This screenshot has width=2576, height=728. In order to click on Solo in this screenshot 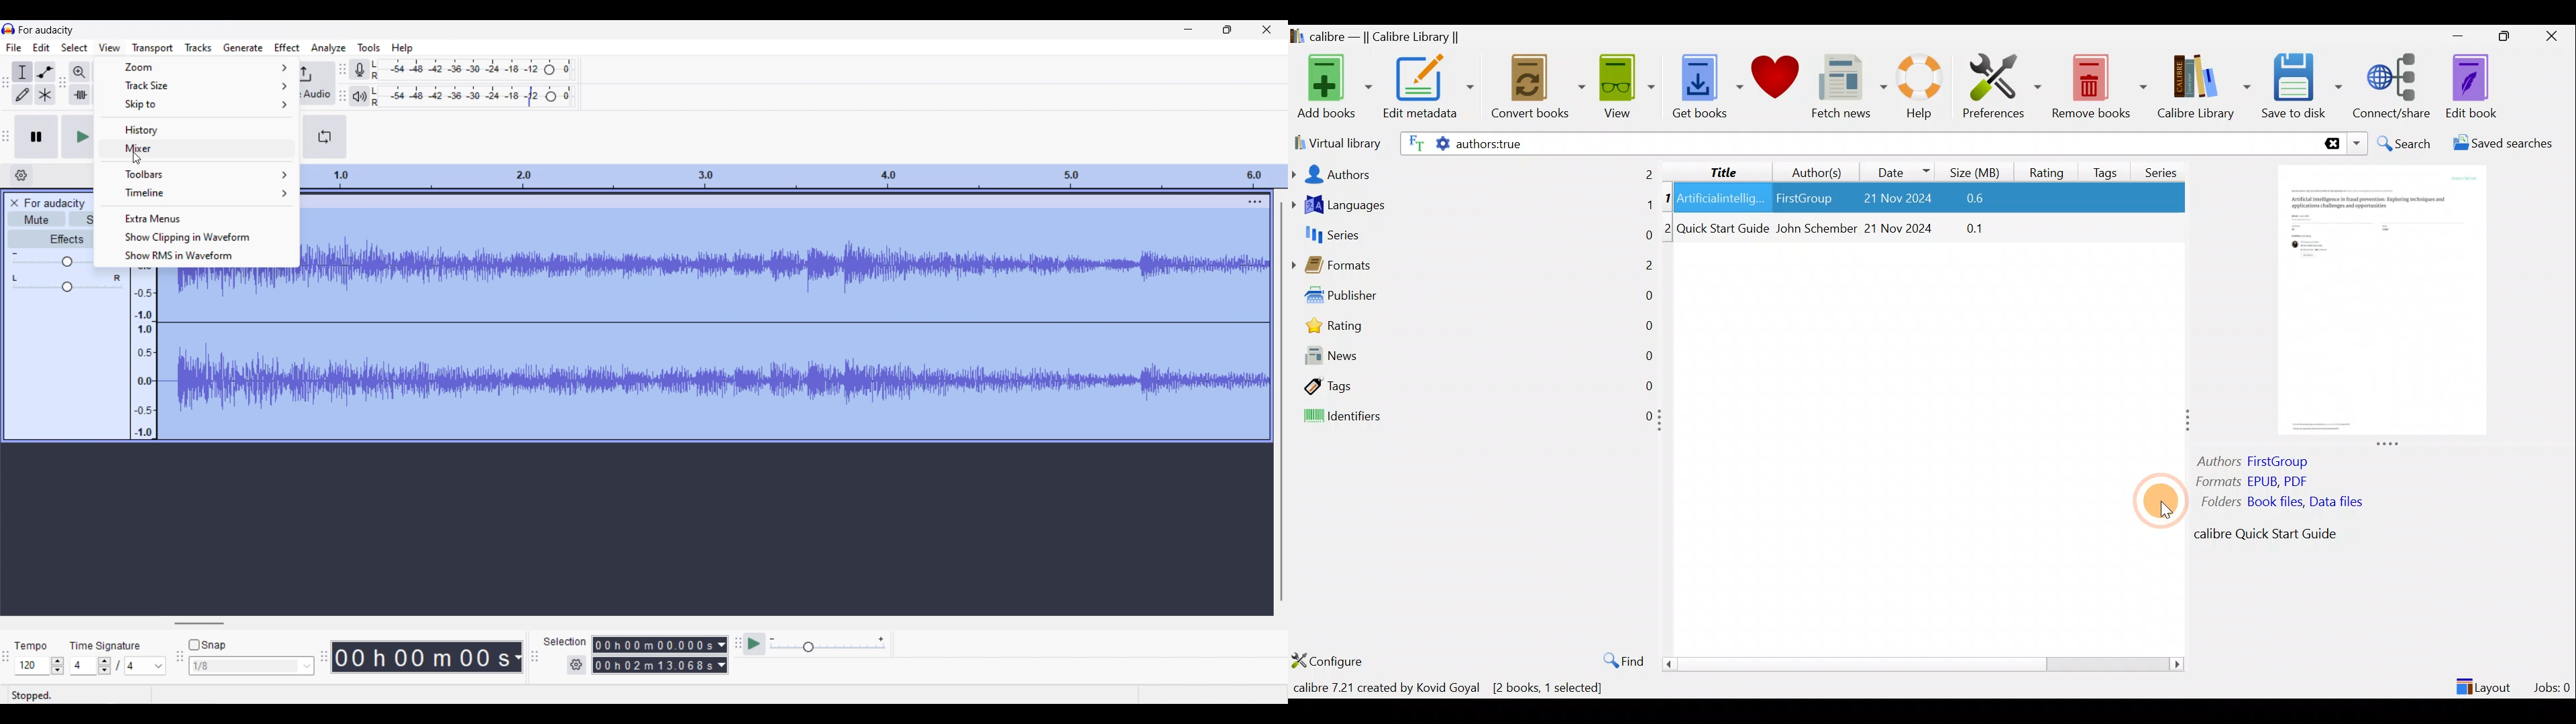, I will do `click(81, 219)`.